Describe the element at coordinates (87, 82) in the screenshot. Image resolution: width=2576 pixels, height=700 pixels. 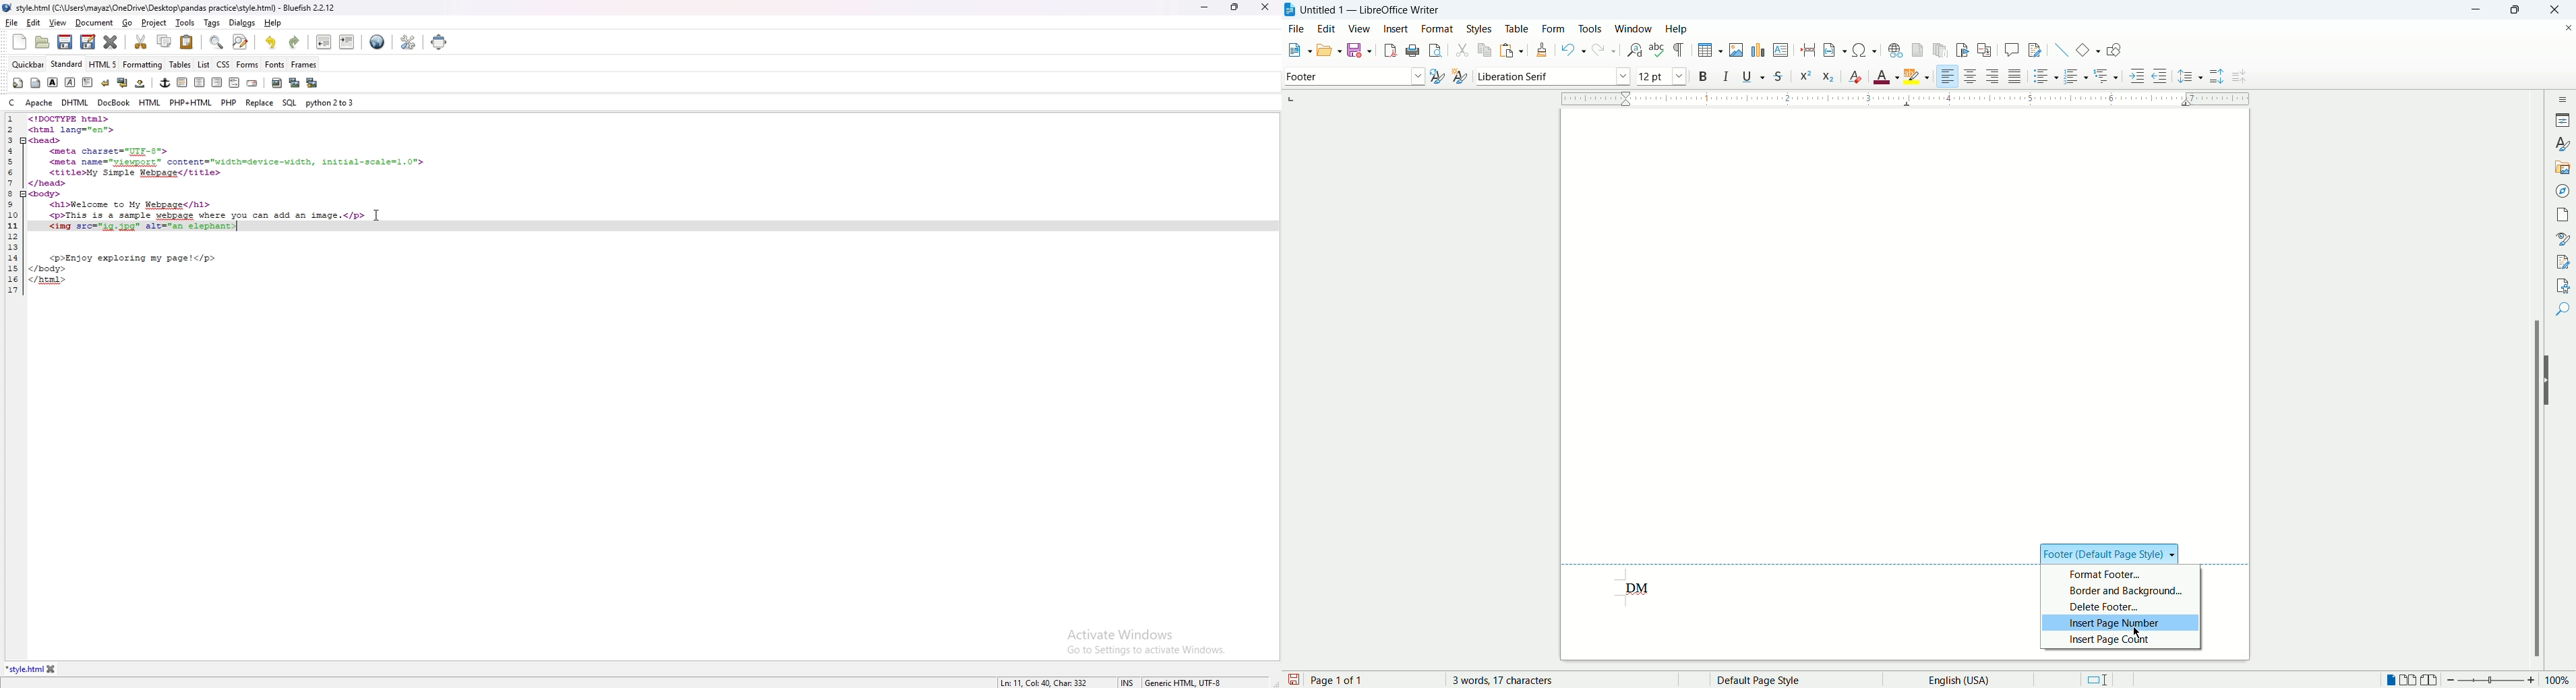
I see `paragraph` at that location.